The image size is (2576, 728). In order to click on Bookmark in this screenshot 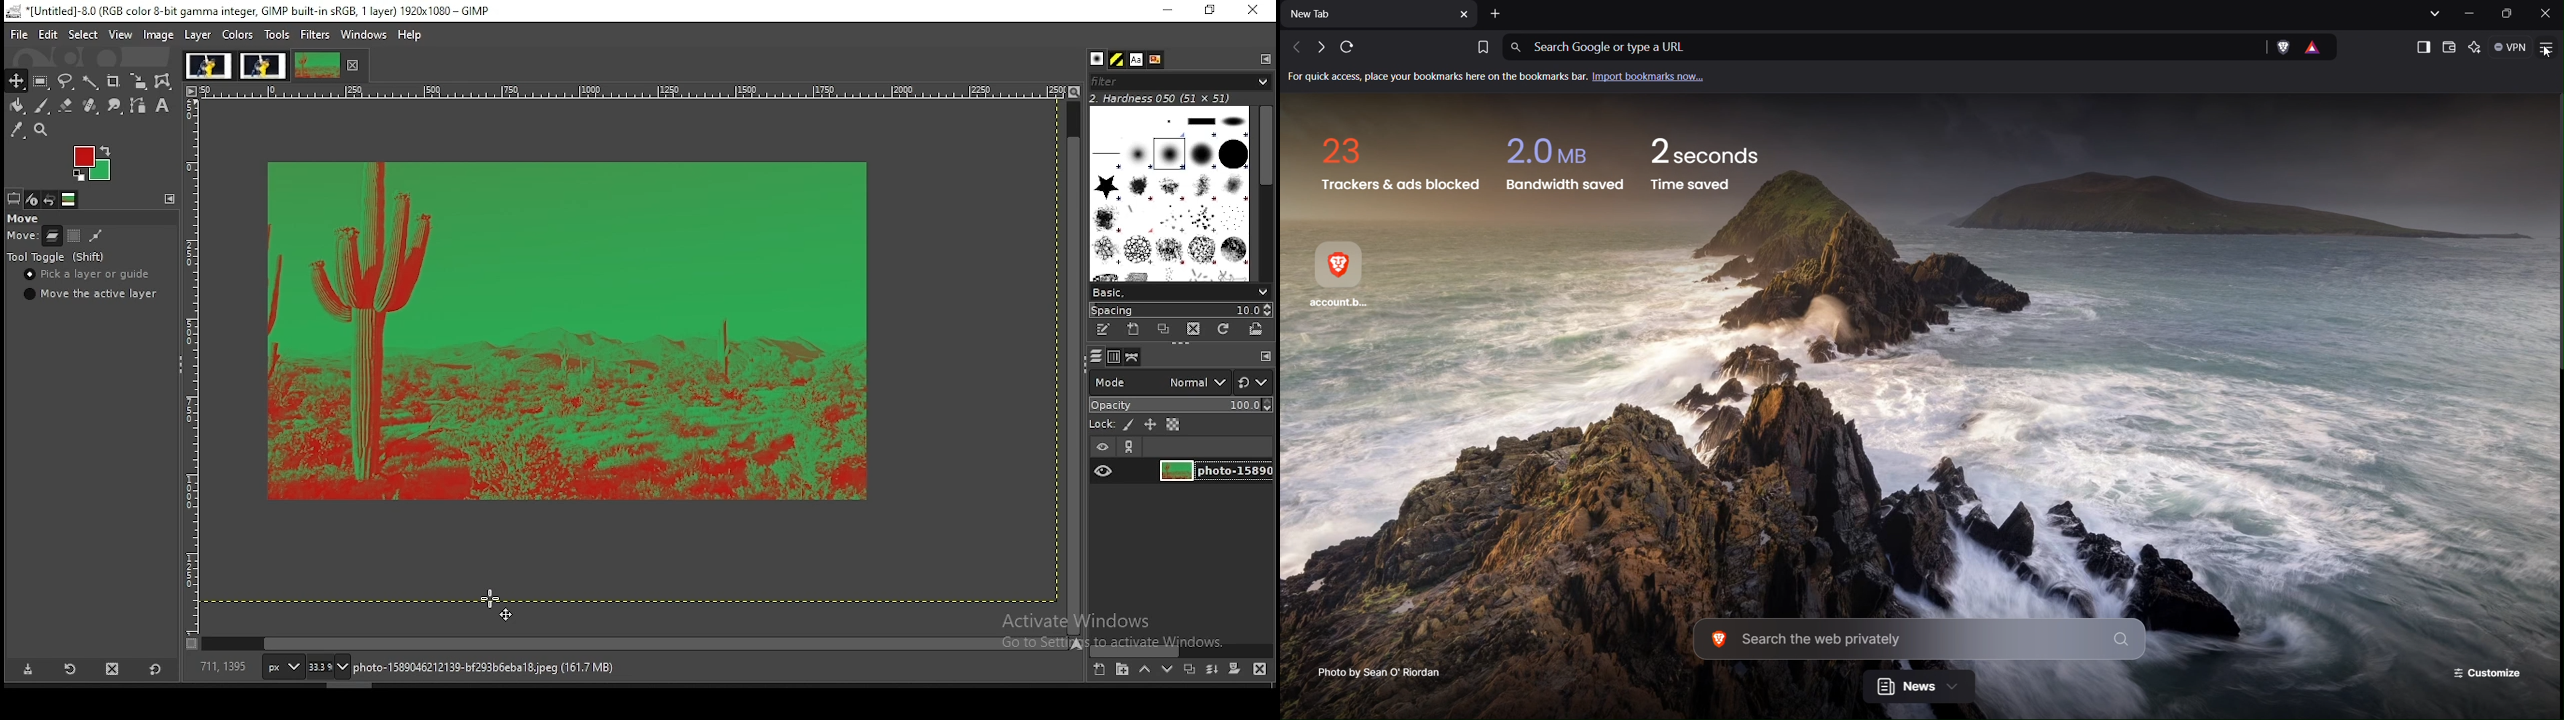, I will do `click(1481, 46)`.